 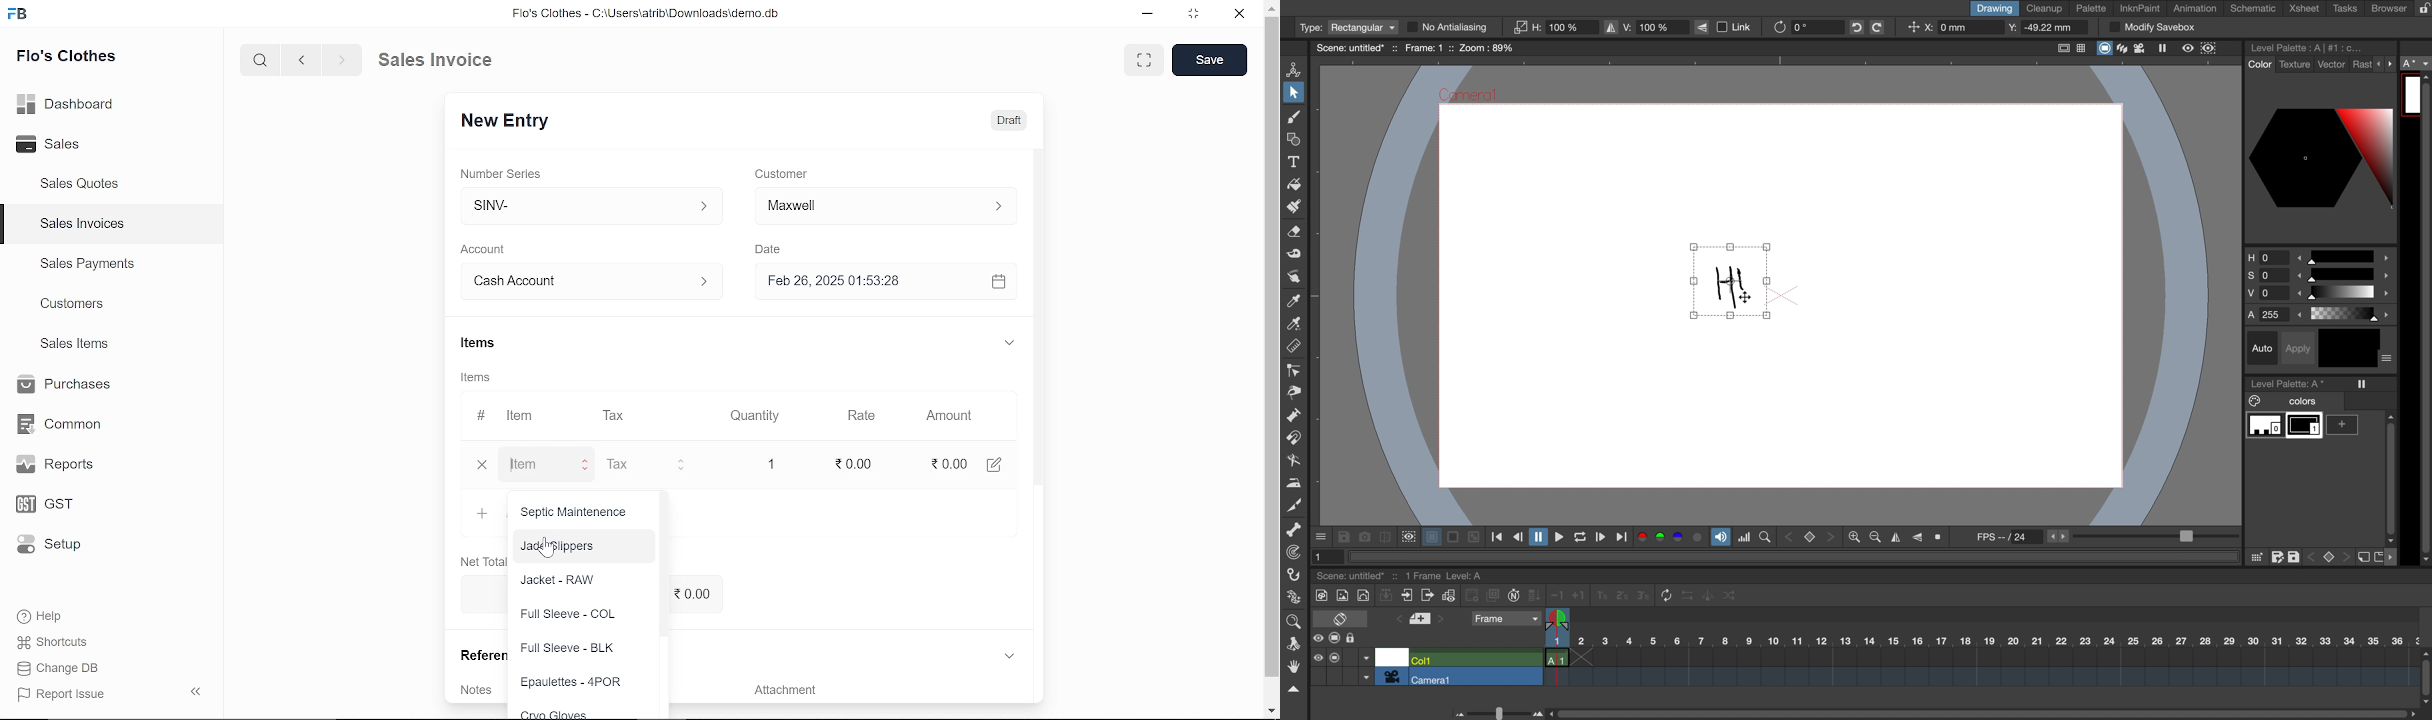 I want to click on Flo's Clothes - C:\UsersatribiDownloads\demo.do, so click(x=662, y=15).